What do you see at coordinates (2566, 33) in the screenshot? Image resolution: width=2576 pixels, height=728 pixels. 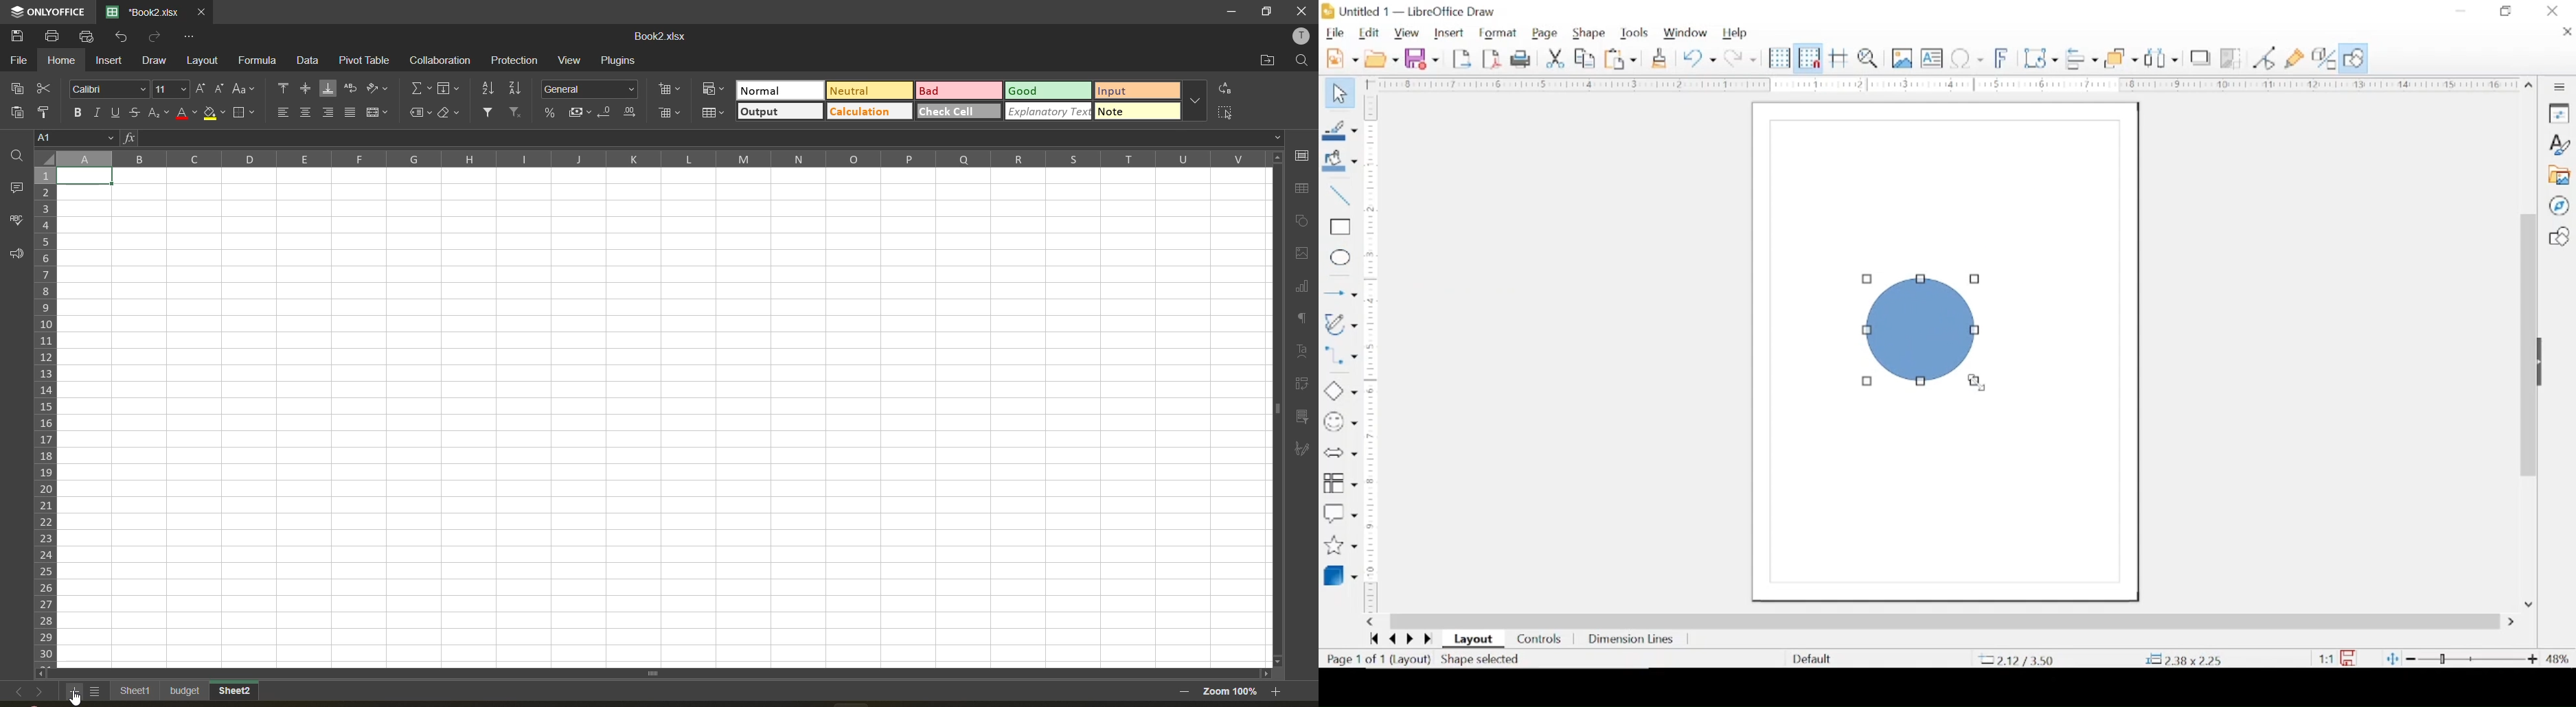 I see `close` at bounding box center [2566, 33].